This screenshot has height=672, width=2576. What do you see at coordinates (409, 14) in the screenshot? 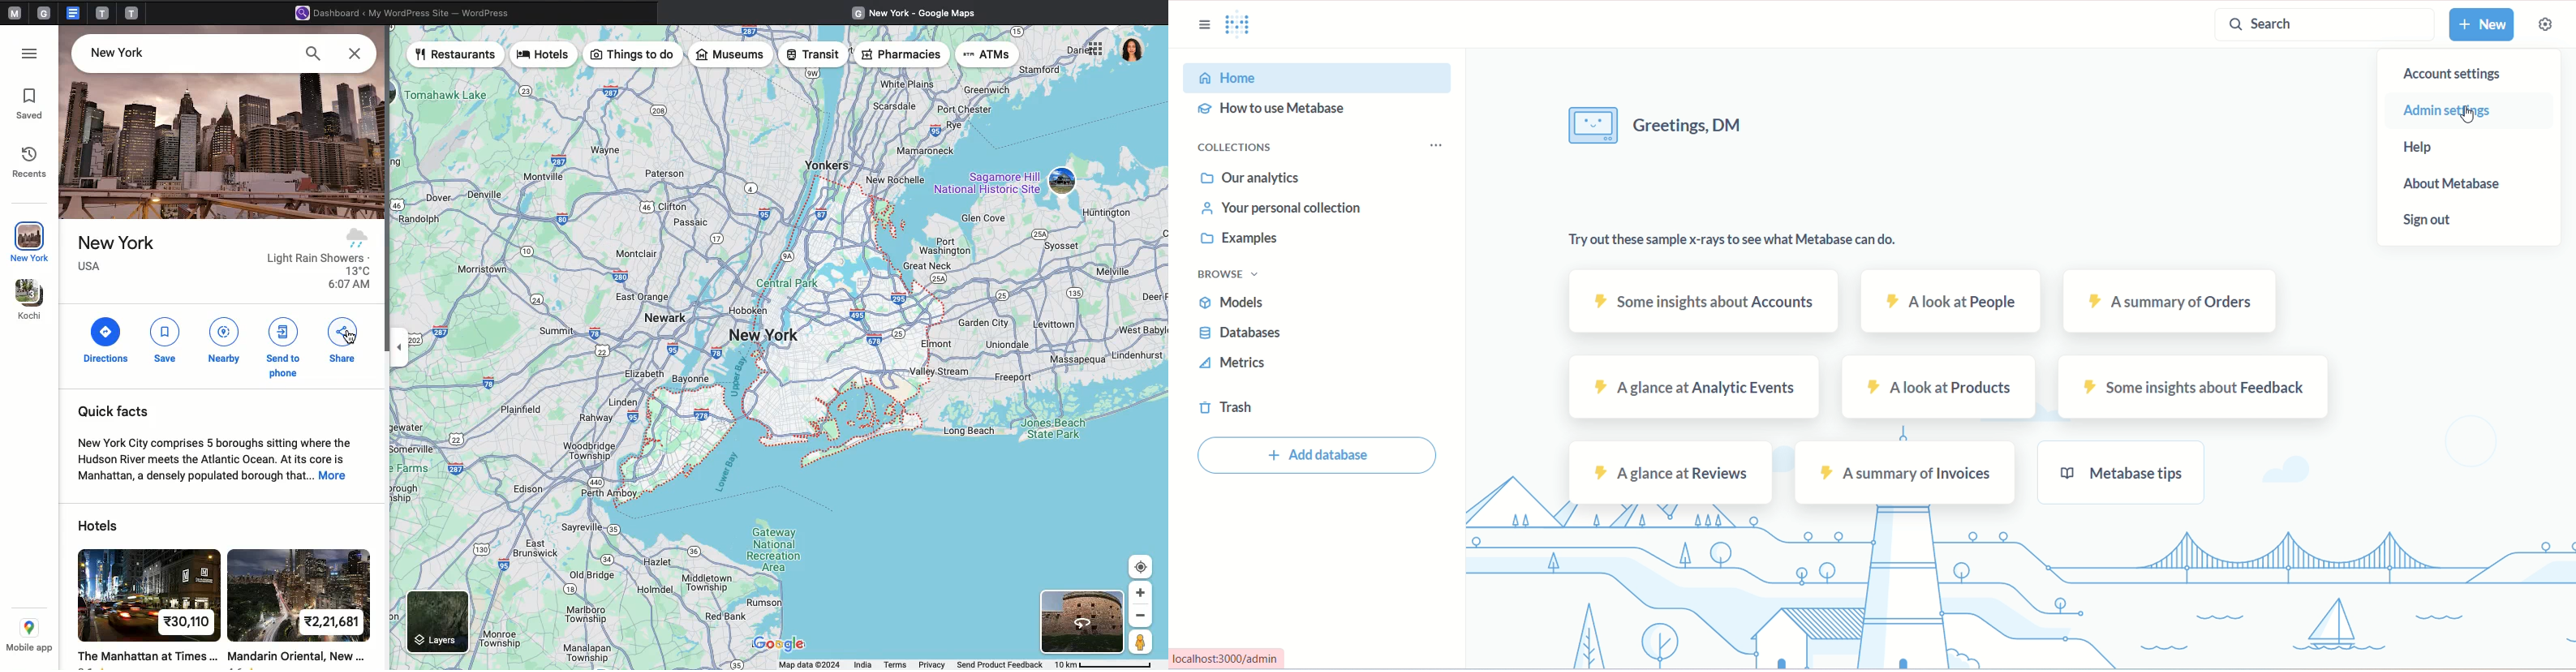
I see `Wordpress` at bounding box center [409, 14].